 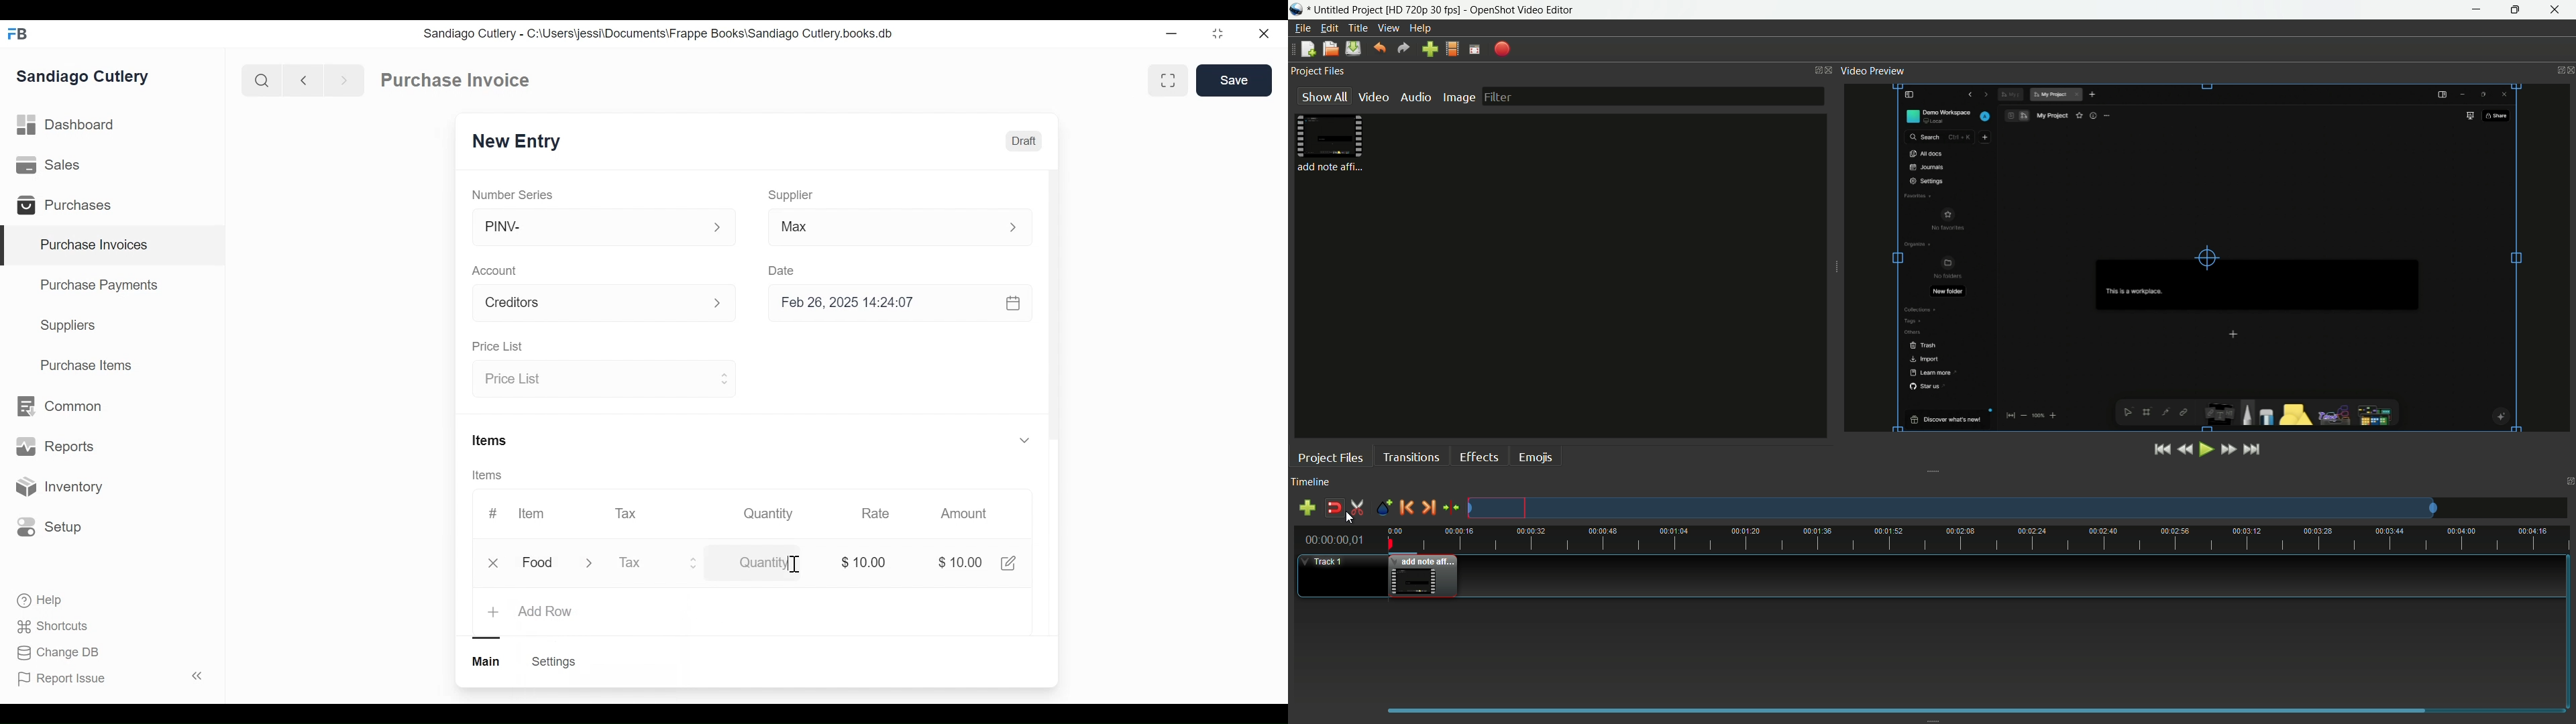 I want to click on Navigate forward, so click(x=343, y=79).